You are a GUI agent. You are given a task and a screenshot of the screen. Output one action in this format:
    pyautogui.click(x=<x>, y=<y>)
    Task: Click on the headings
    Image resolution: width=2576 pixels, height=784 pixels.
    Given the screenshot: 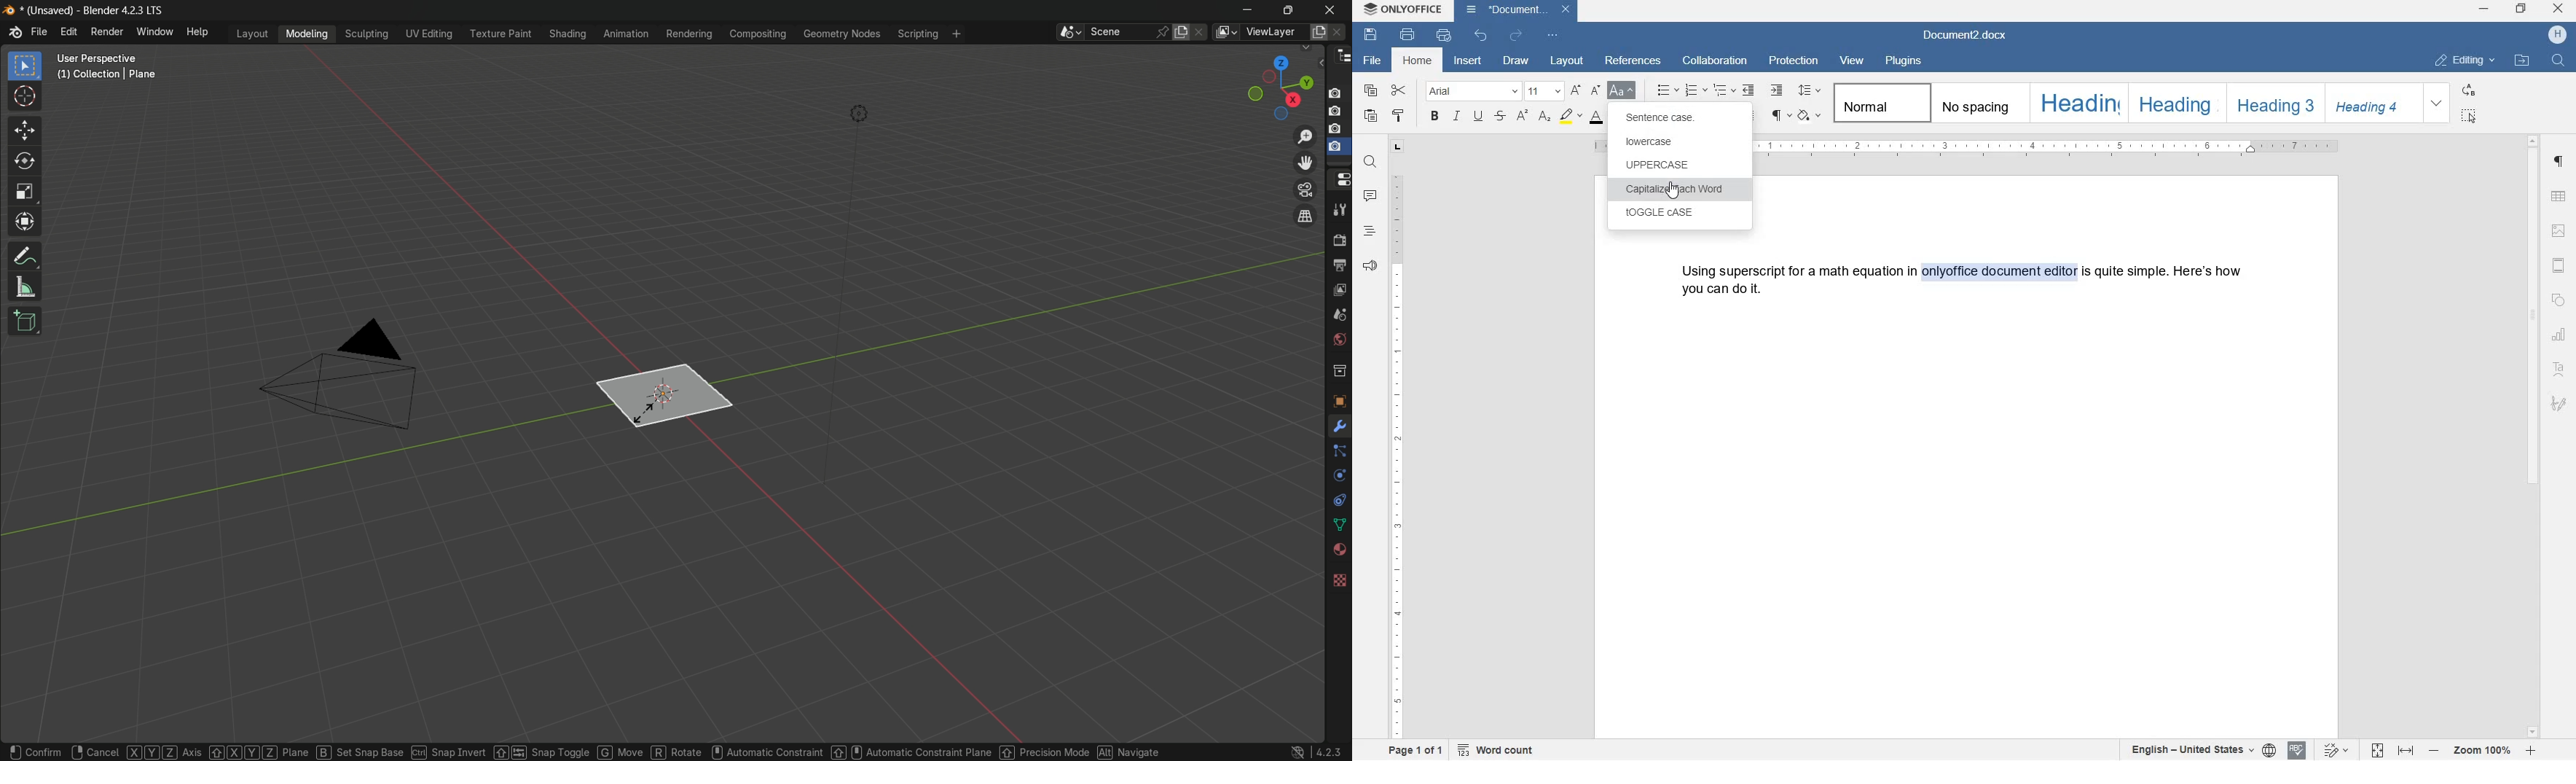 What is the action you would take?
    pyautogui.click(x=1370, y=231)
    